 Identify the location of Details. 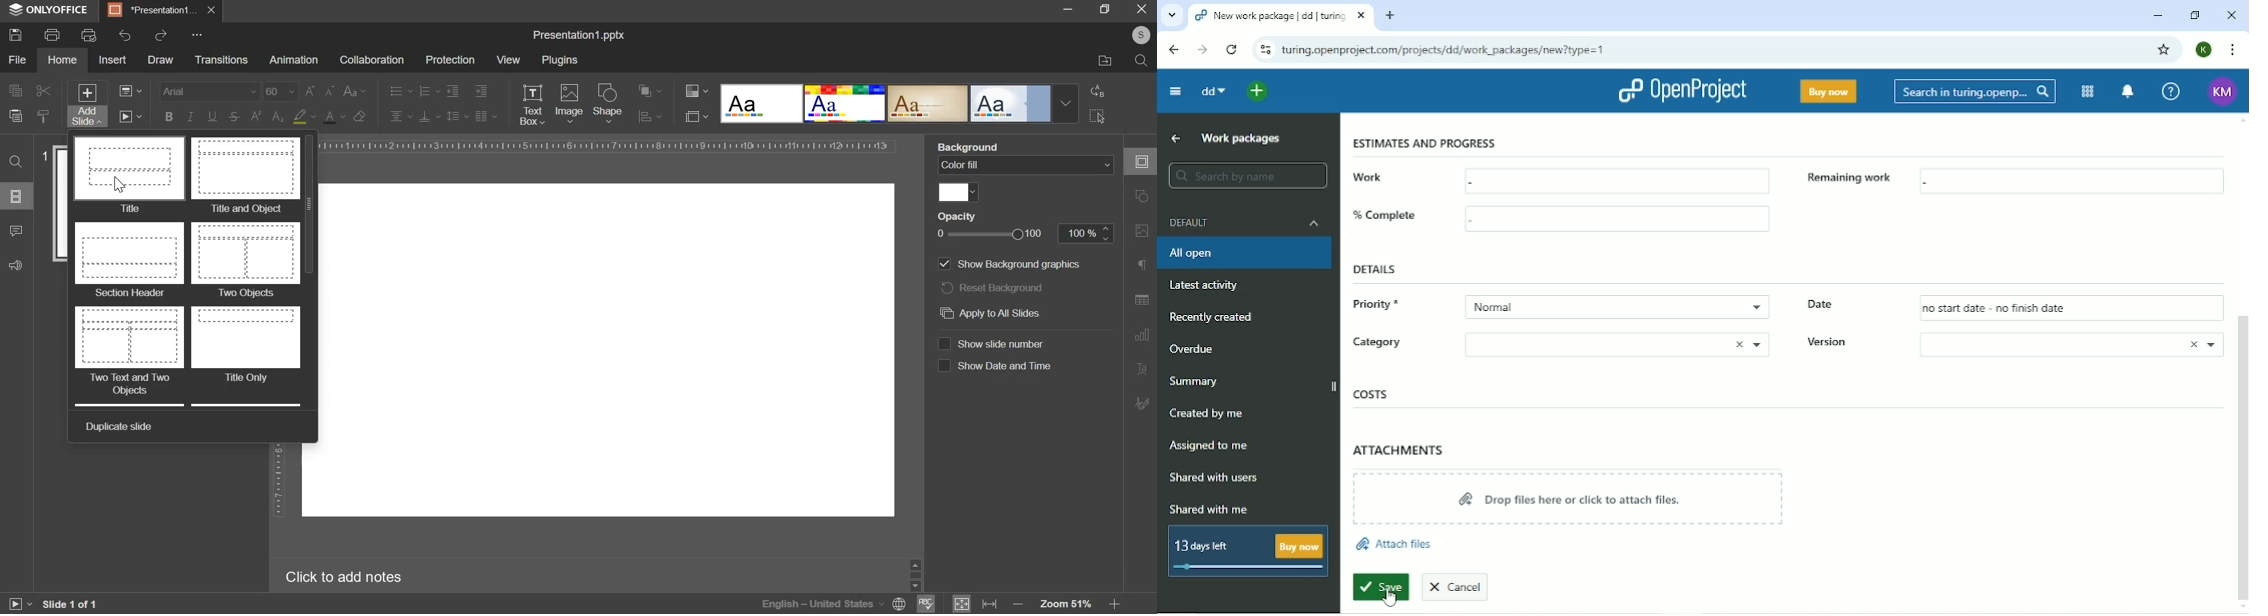
(1376, 267).